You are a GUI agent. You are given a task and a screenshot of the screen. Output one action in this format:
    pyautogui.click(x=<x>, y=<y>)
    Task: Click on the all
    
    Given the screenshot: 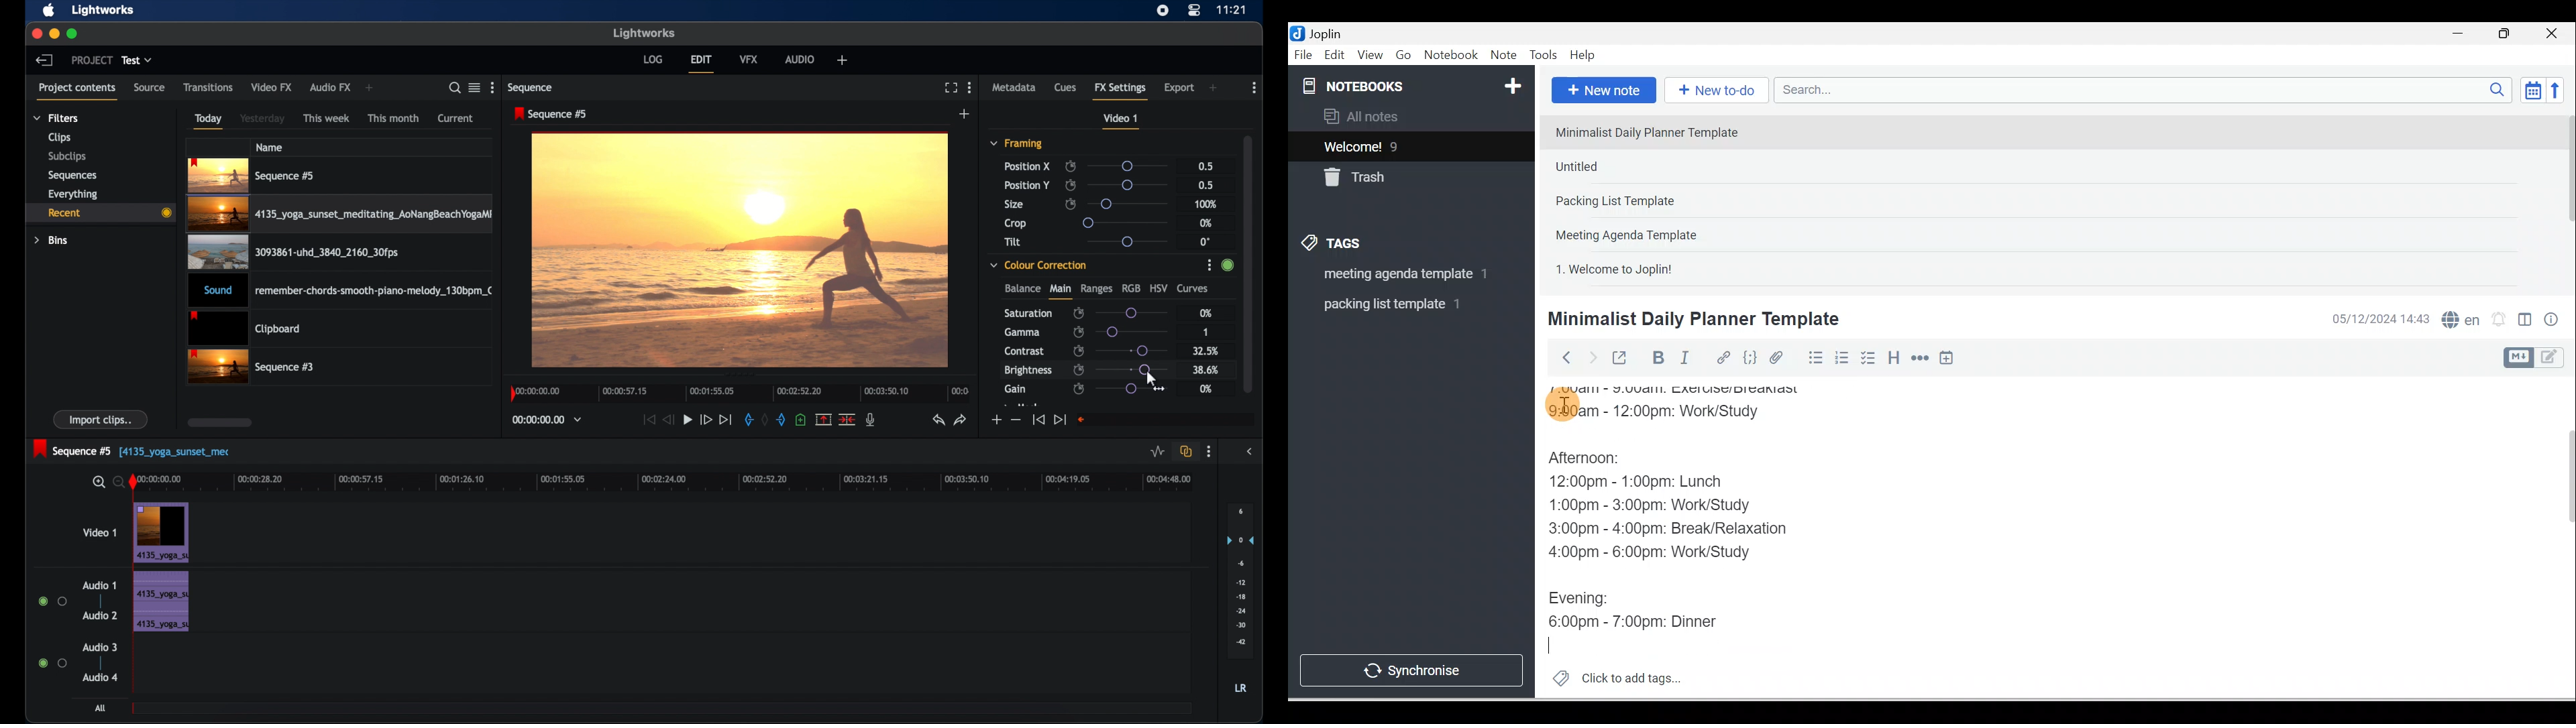 What is the action you would take?
    pyautogui.click(x=102, y=708)
    